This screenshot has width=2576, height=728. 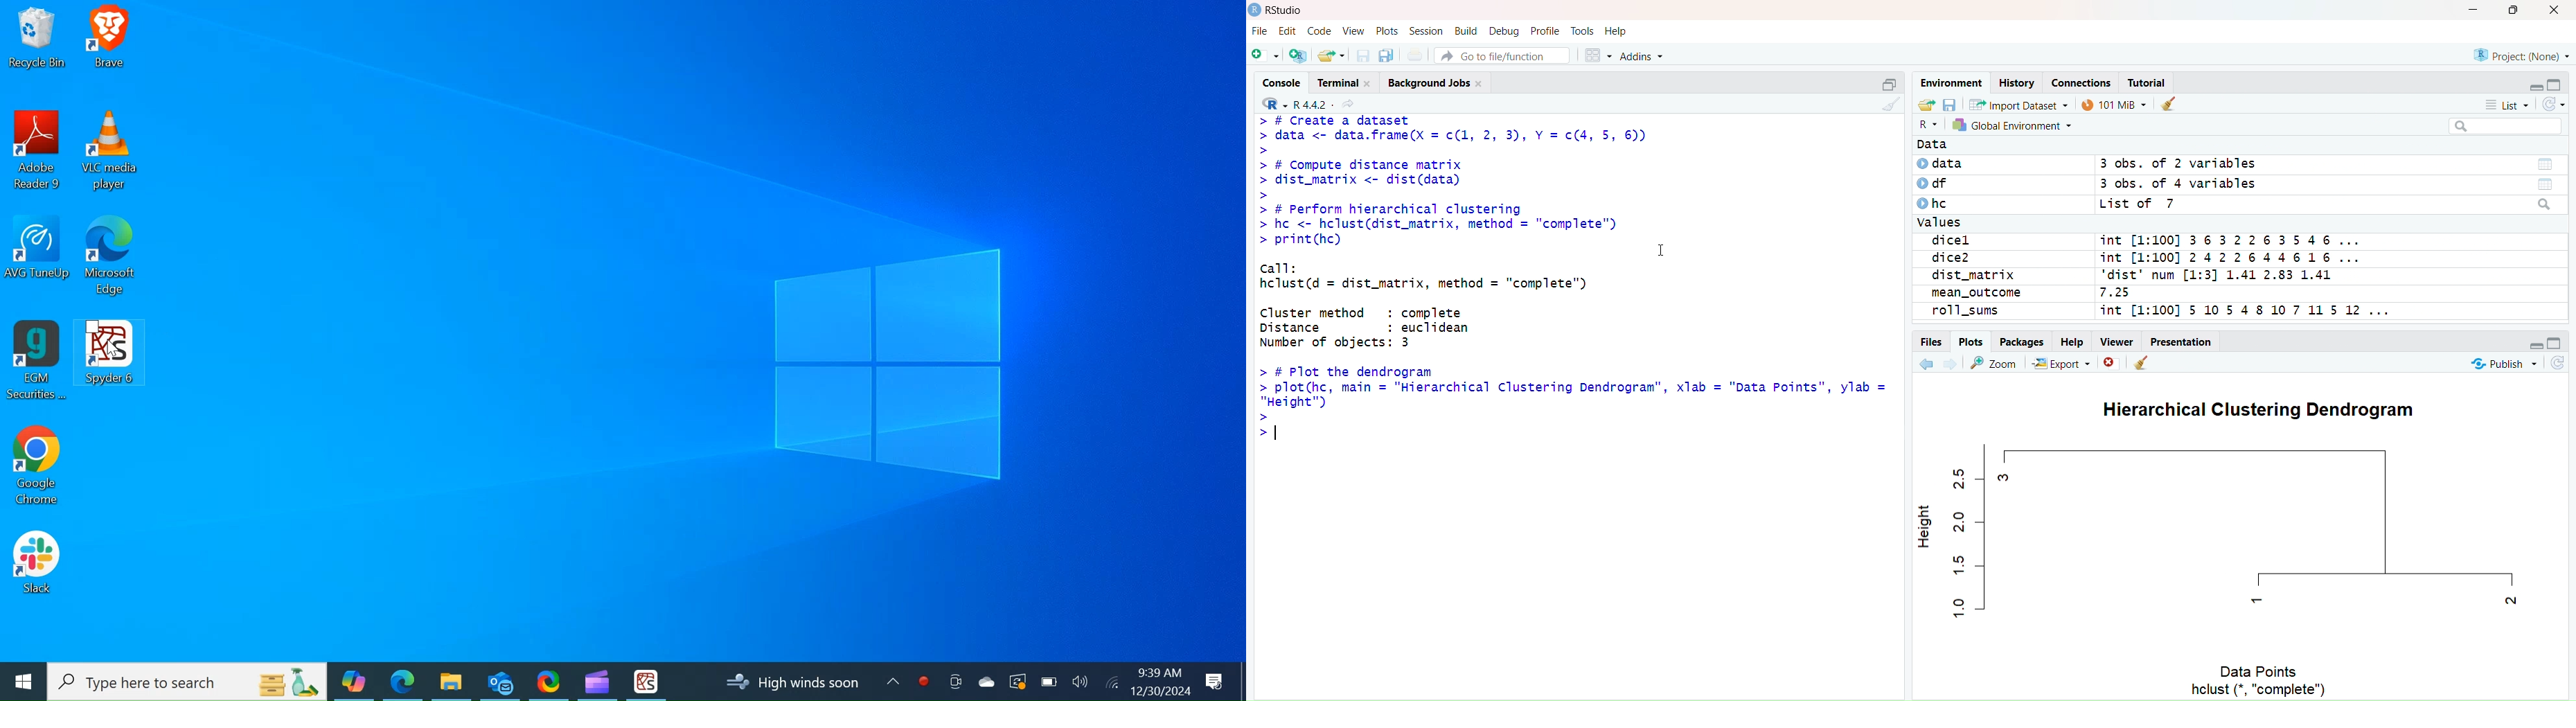 What do you see at coordinates (548, 680) in the screenshot?
I see `ShareX Desktop Icon` at bounding box center [548, 680].